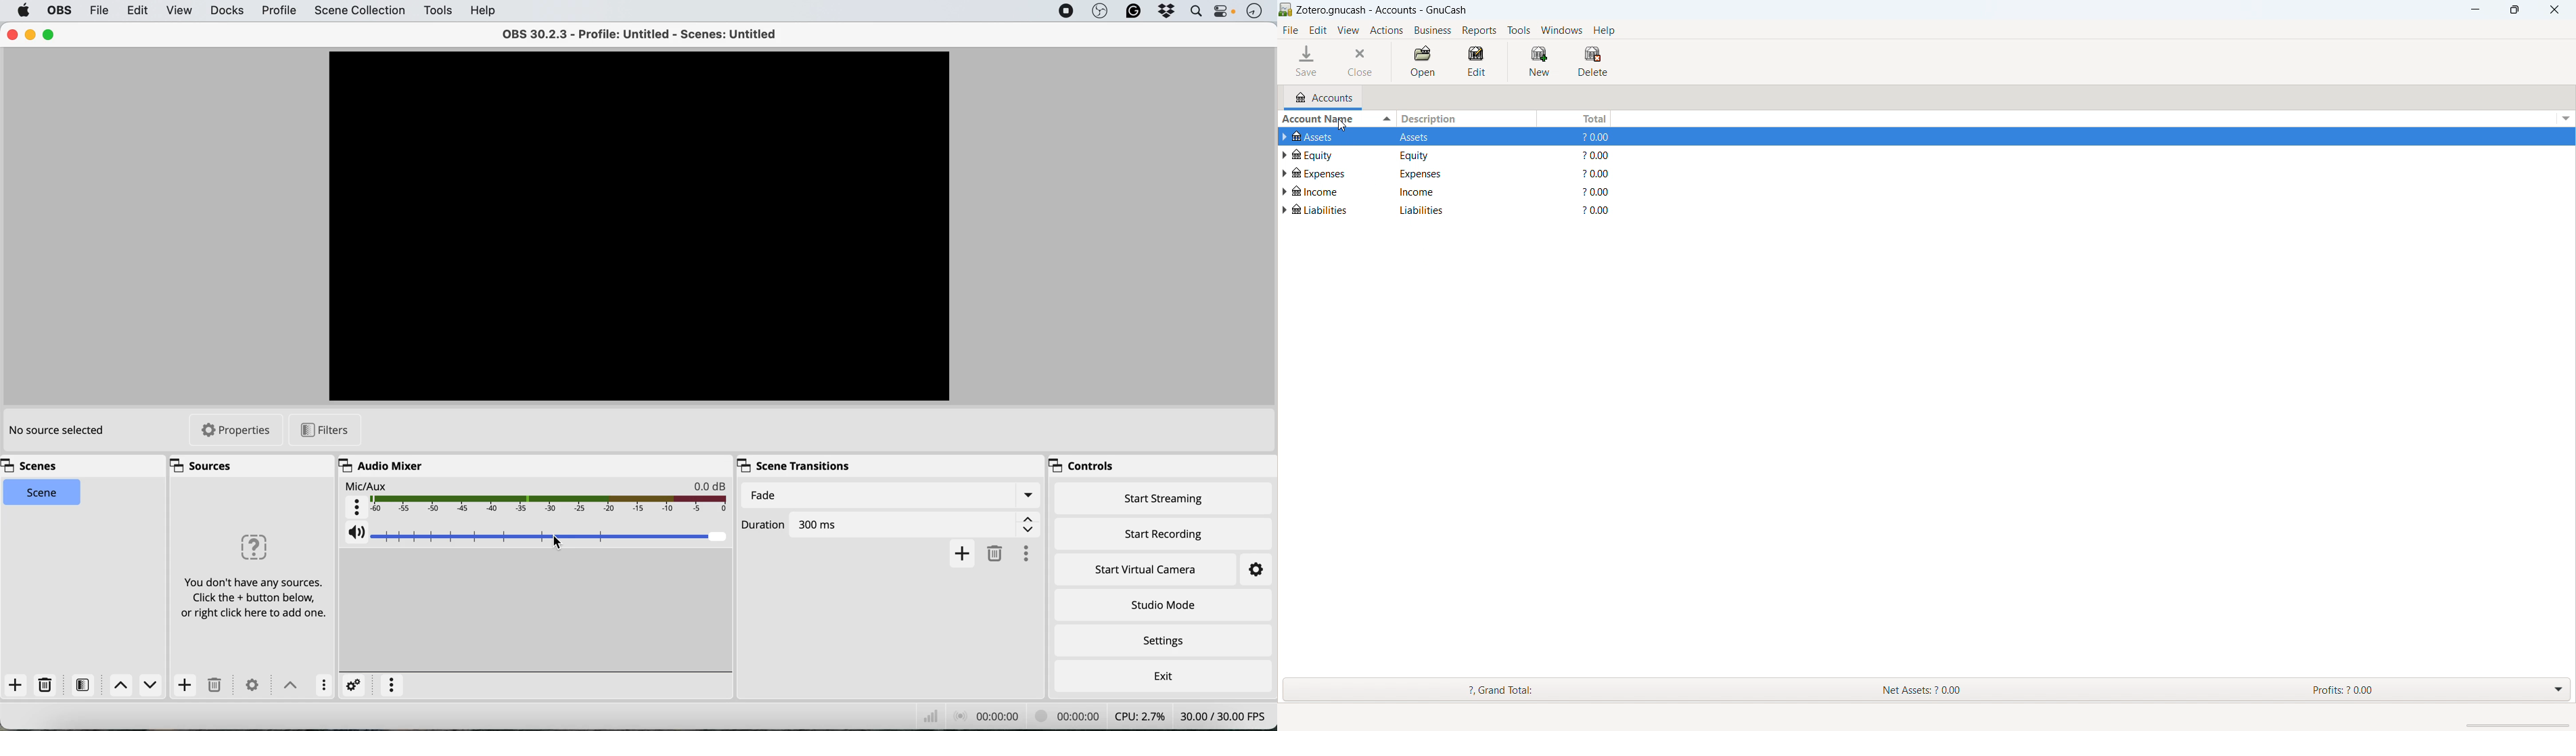 The image size is (2576, 756). What do you see at coordinates (13, 685) in the screenshot?
I see `add scene` at bounding box center [13, 685].